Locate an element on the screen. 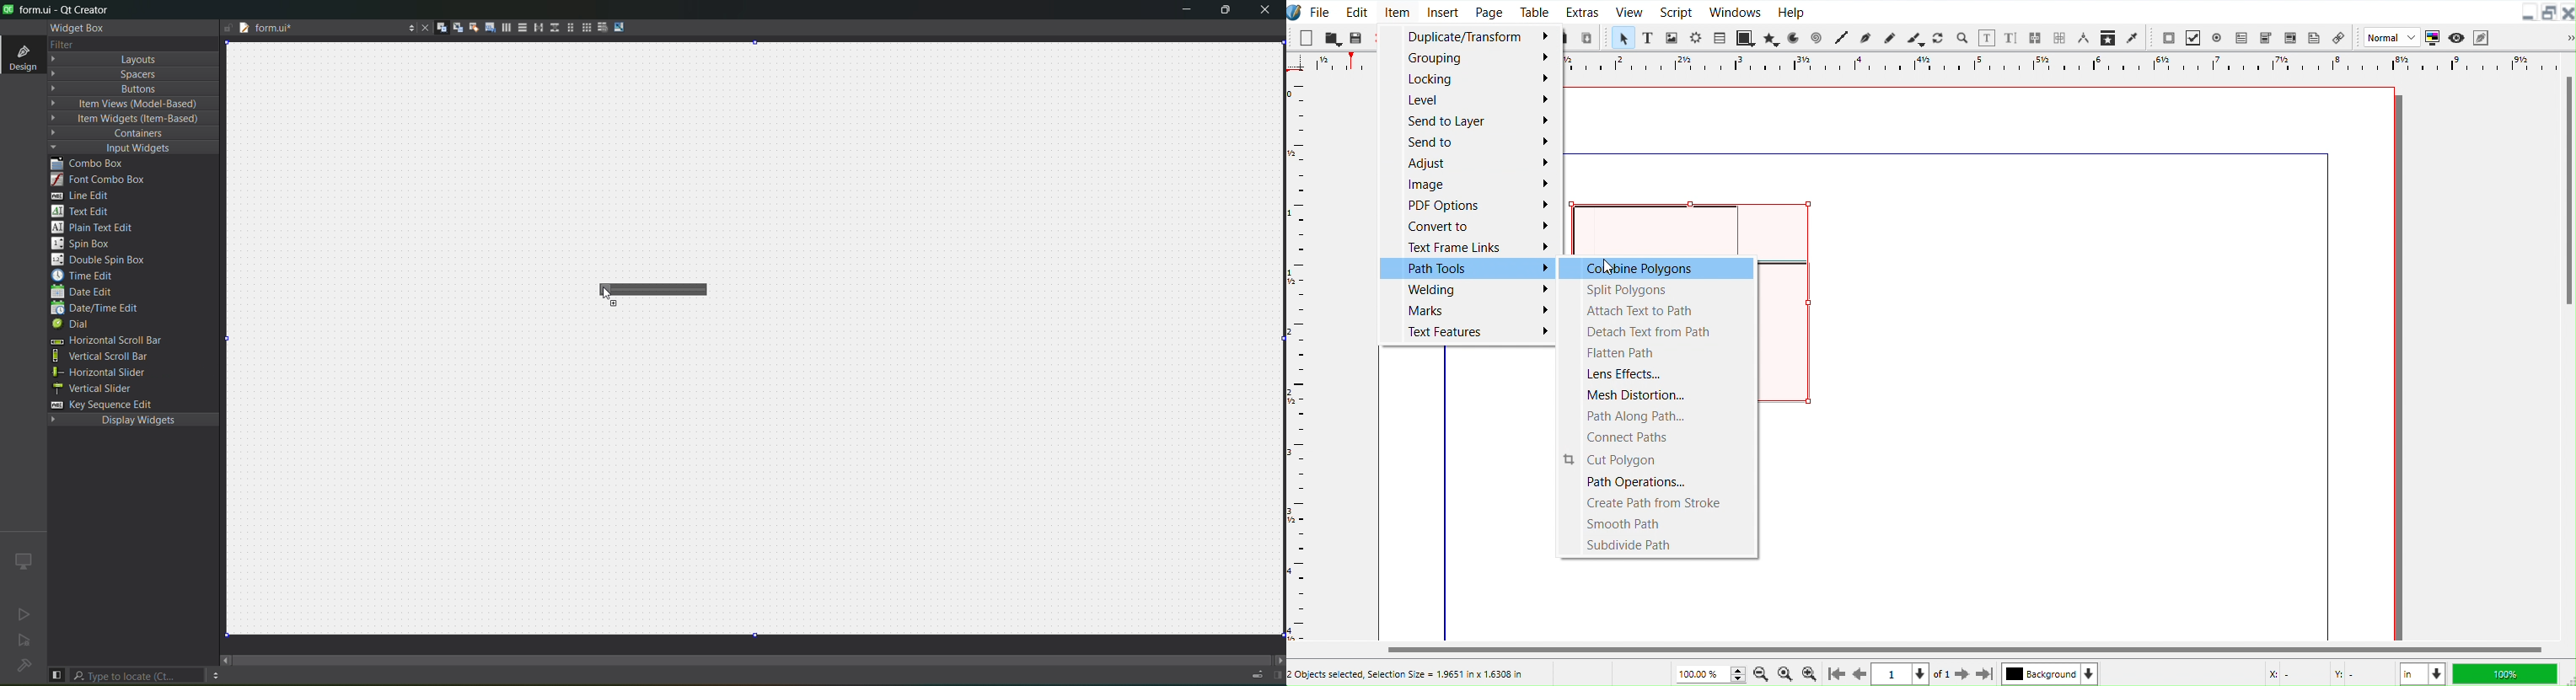 Image resolution: width=2576 pixels, height=700 pixels. Go to previous Page is located at coordinates (1860, 674).